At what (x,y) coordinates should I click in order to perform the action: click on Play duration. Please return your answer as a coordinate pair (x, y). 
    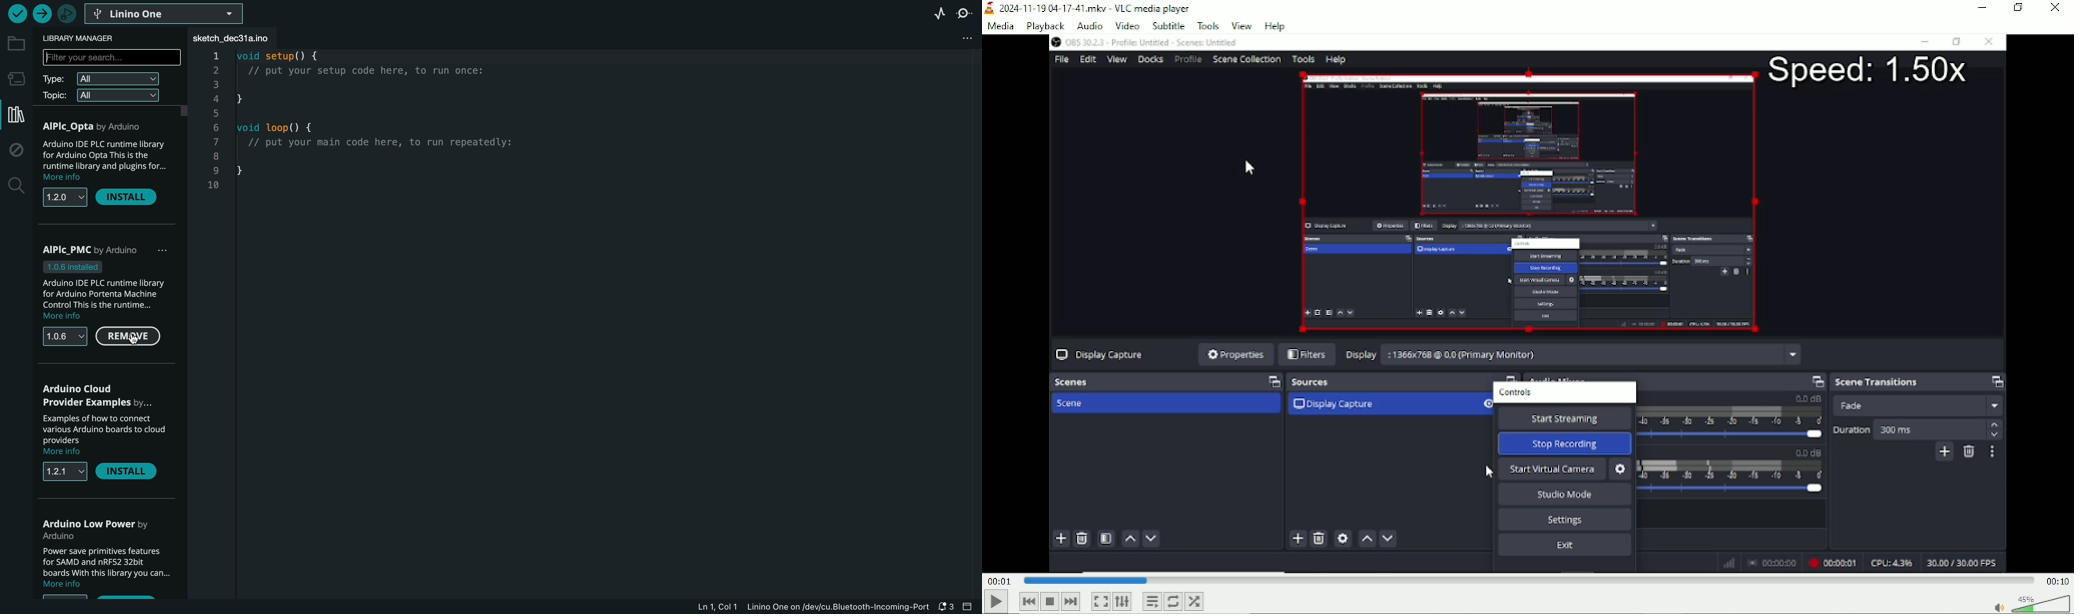
    Looking at the image, I should click on (1526, 581).